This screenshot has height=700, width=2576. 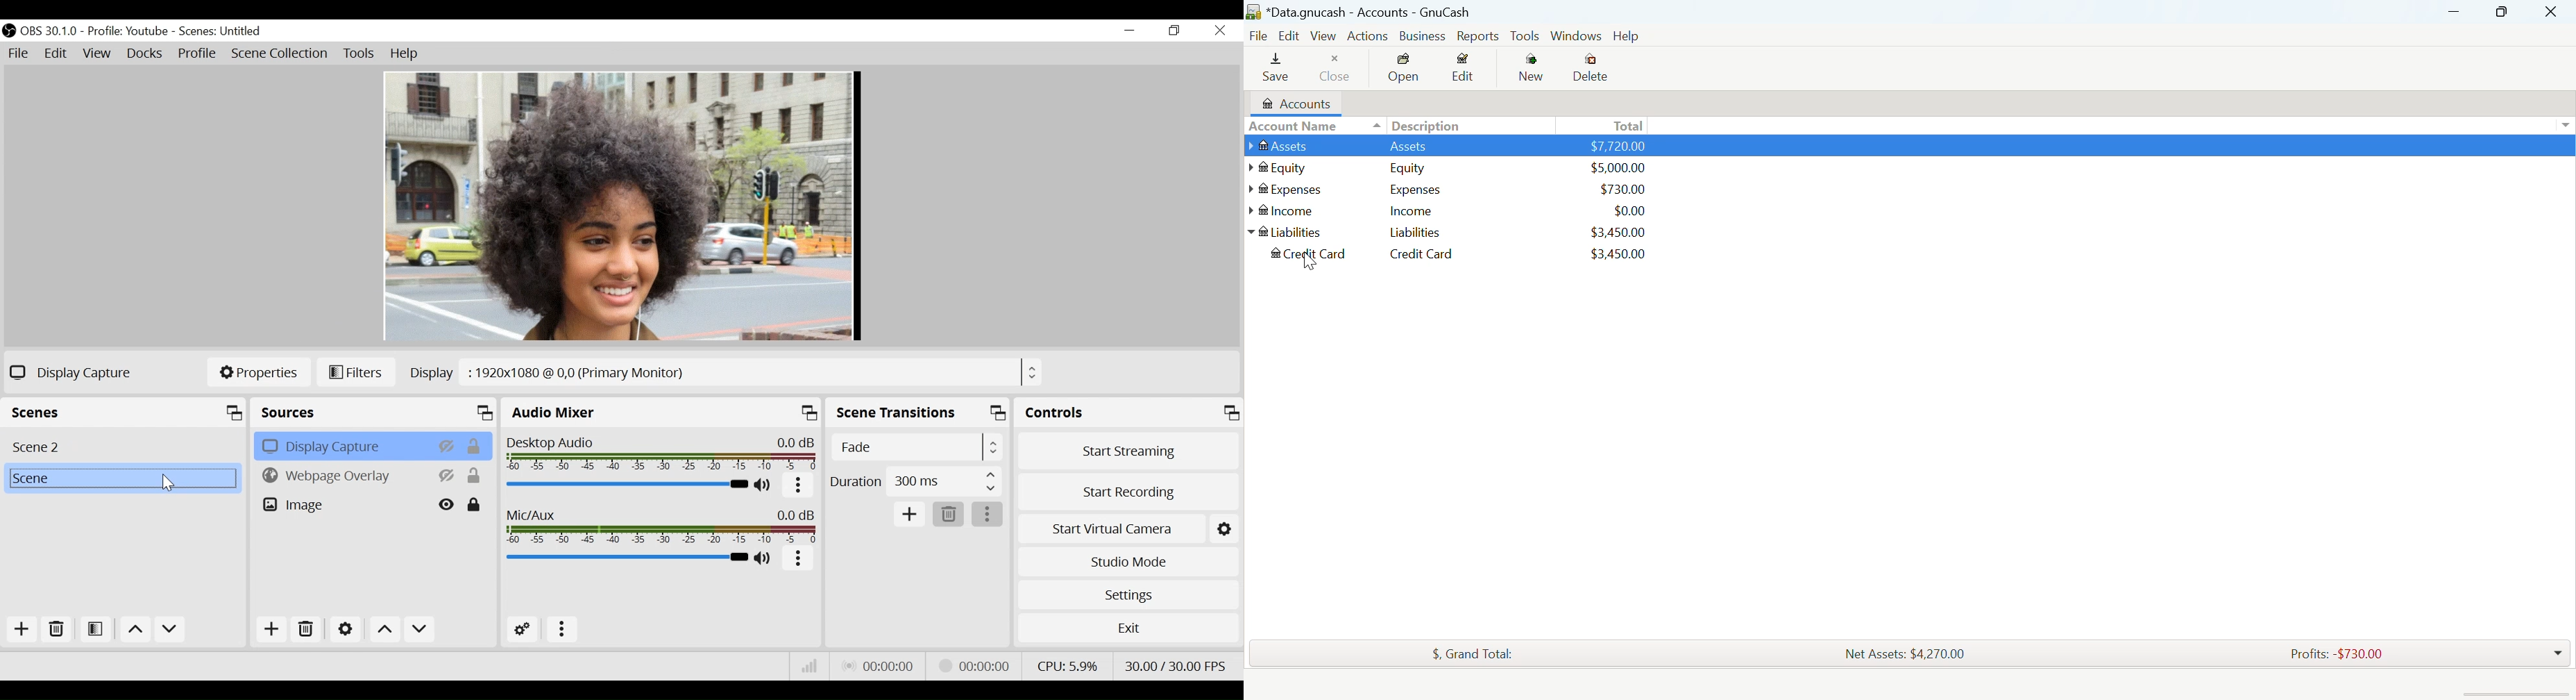 What do you see at coordinates (1532, 69) in the screenshot?
I see `New` at bounding box center [1532, 69].